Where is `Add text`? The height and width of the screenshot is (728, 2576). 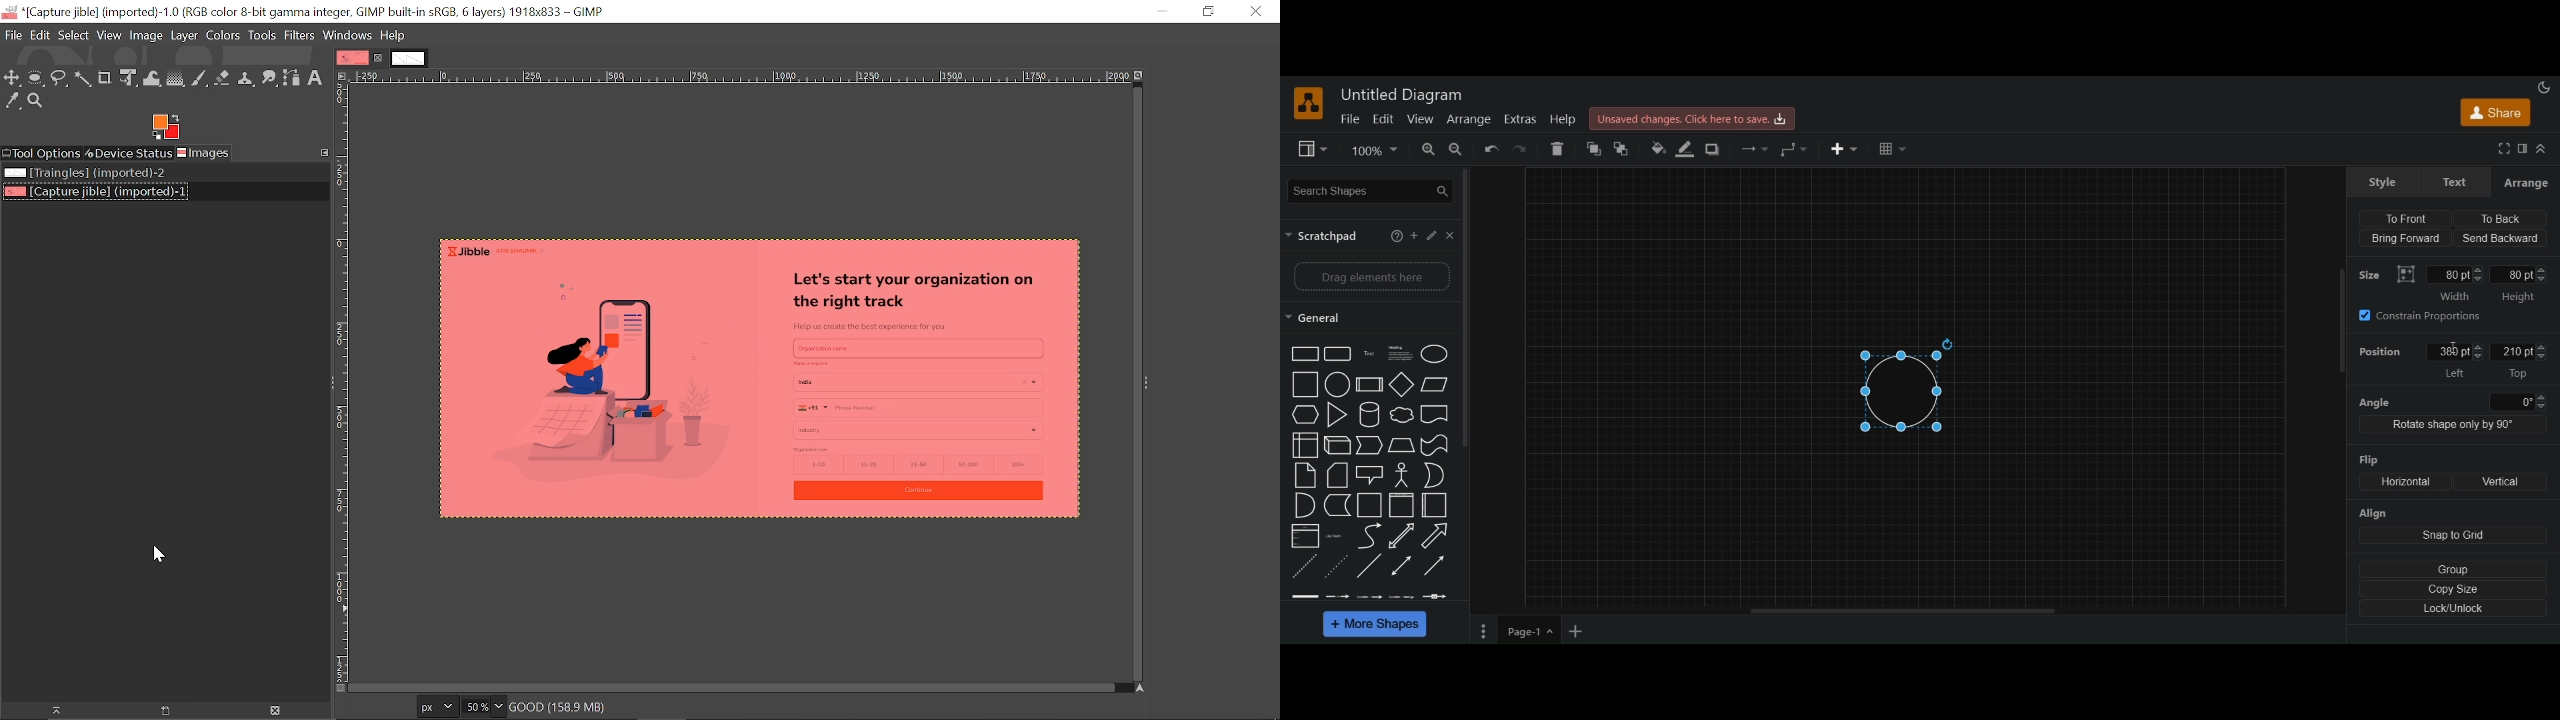 Add text is located at coordinates (319, 79).